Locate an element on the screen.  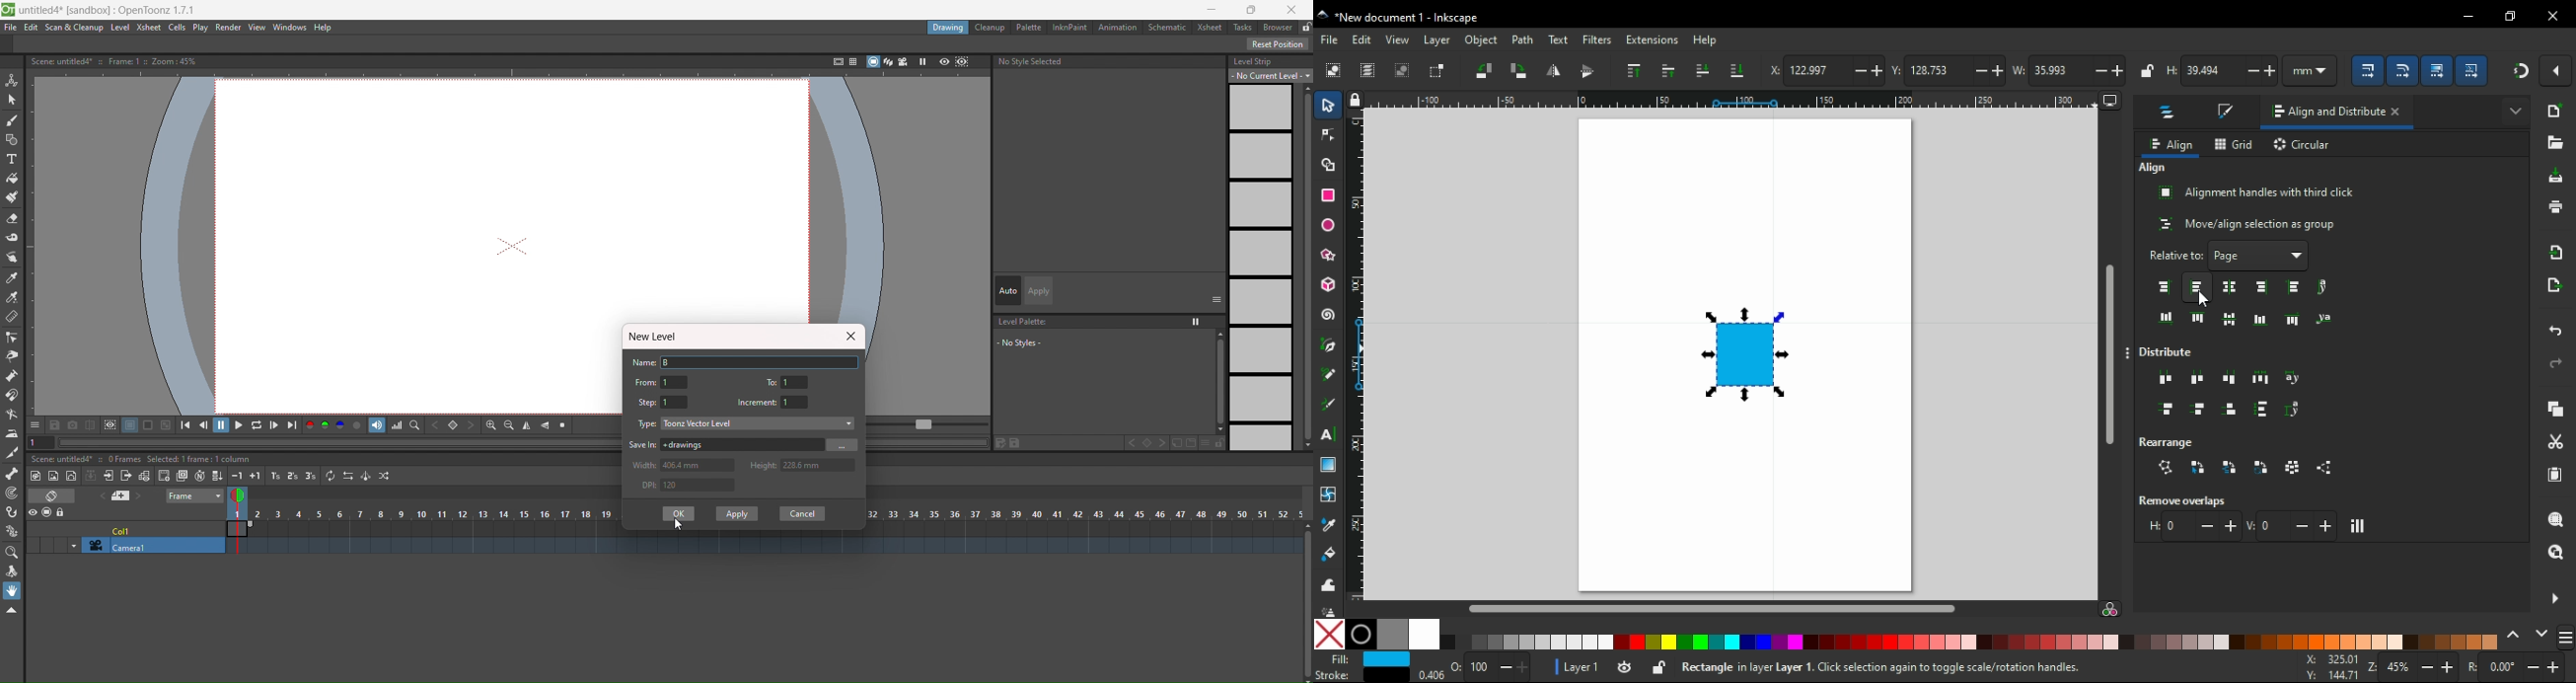
center on horizontal axis is located at coordinates (2232, 320).